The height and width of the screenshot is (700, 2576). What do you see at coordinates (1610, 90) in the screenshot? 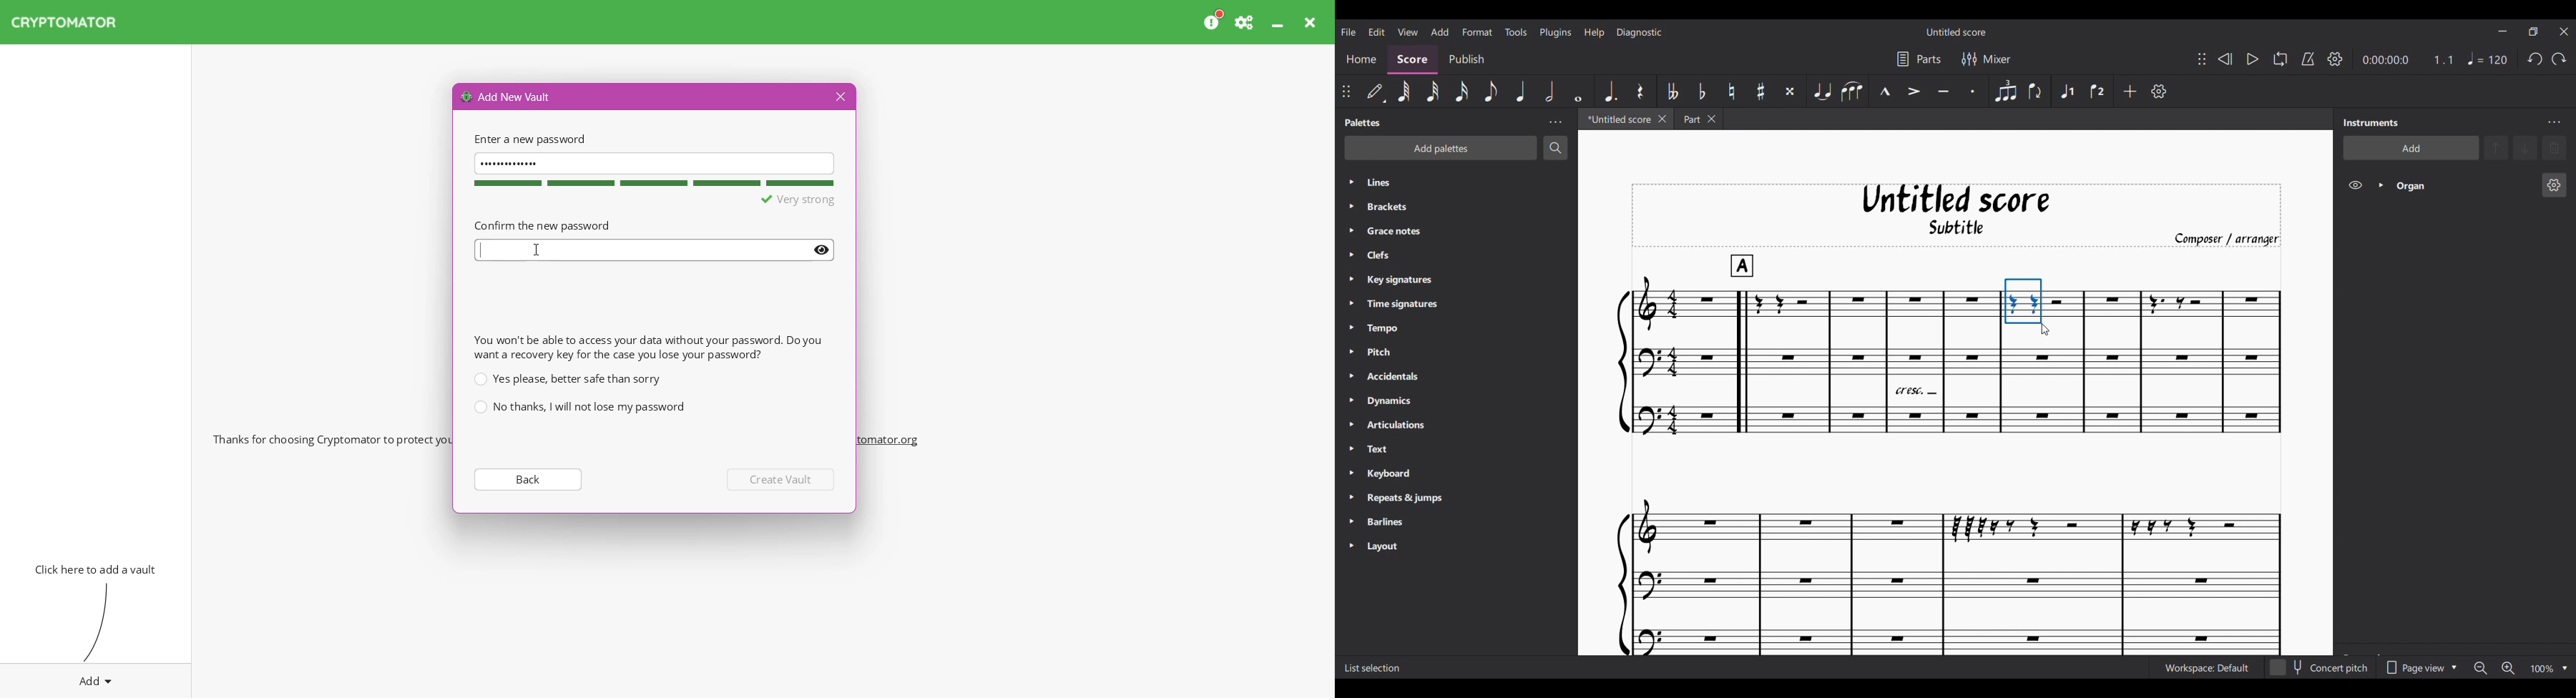
I see `Augmentation dot` at bounding box center [1610, 90].